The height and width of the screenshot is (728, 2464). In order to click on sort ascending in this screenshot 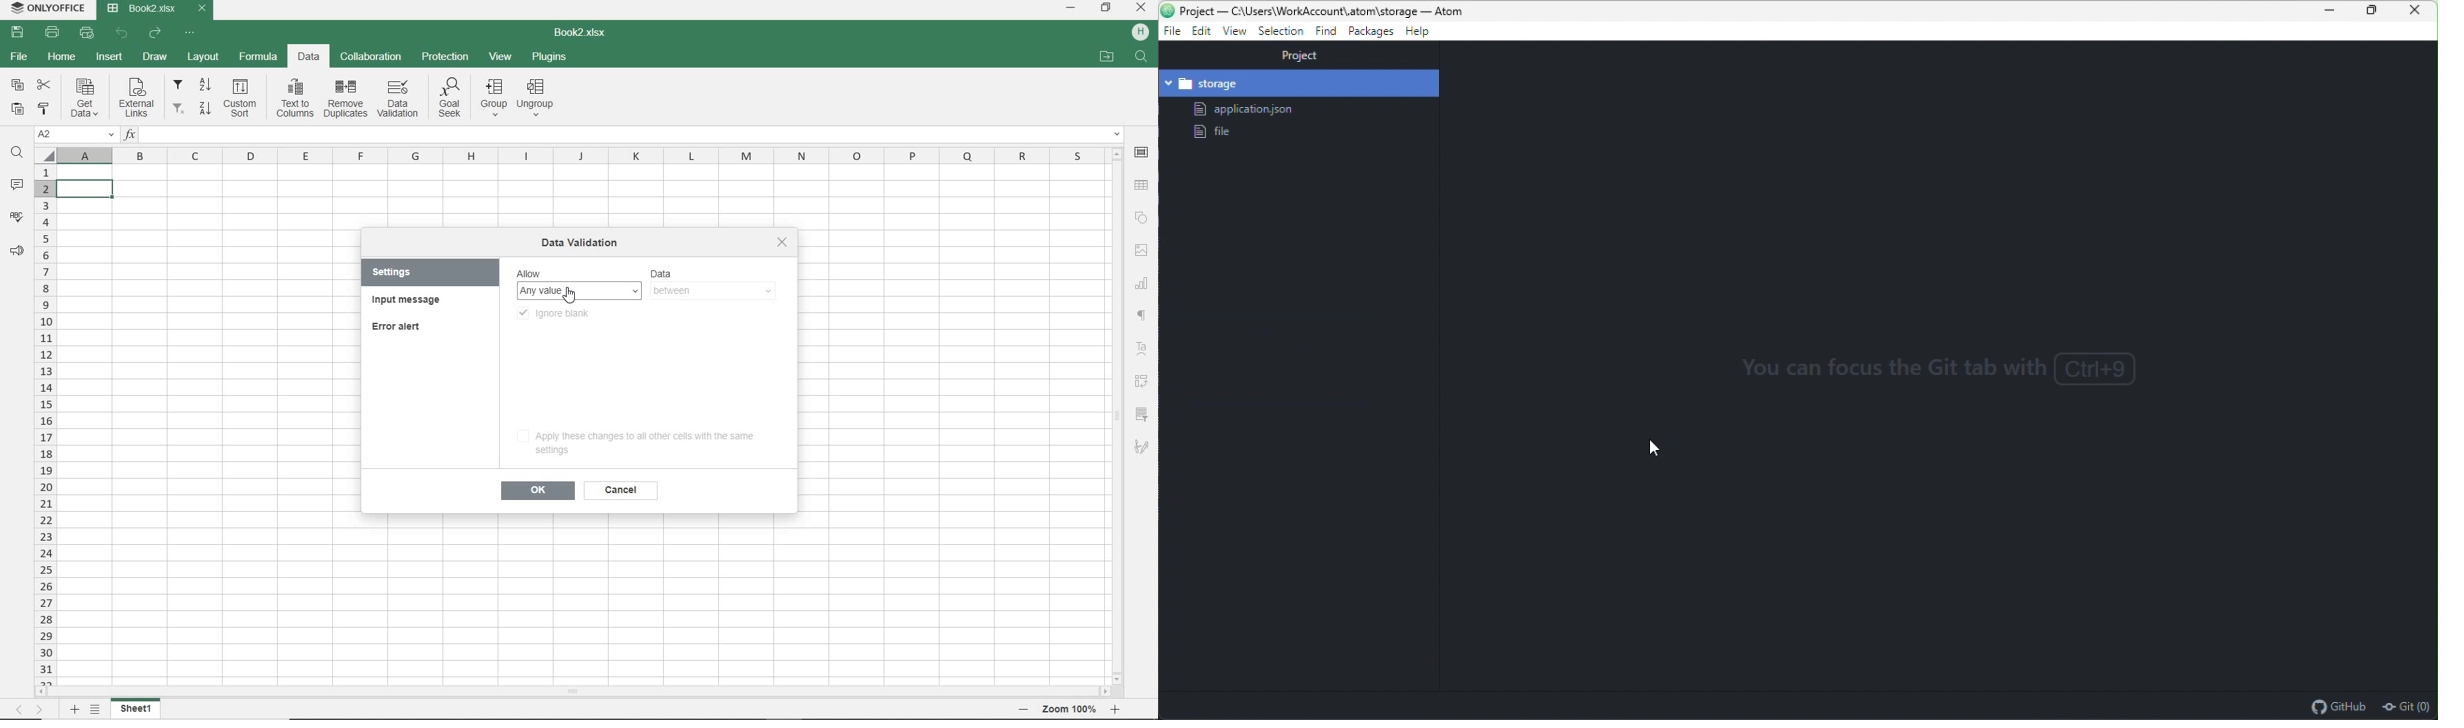, I will do `click(208, 86)`.